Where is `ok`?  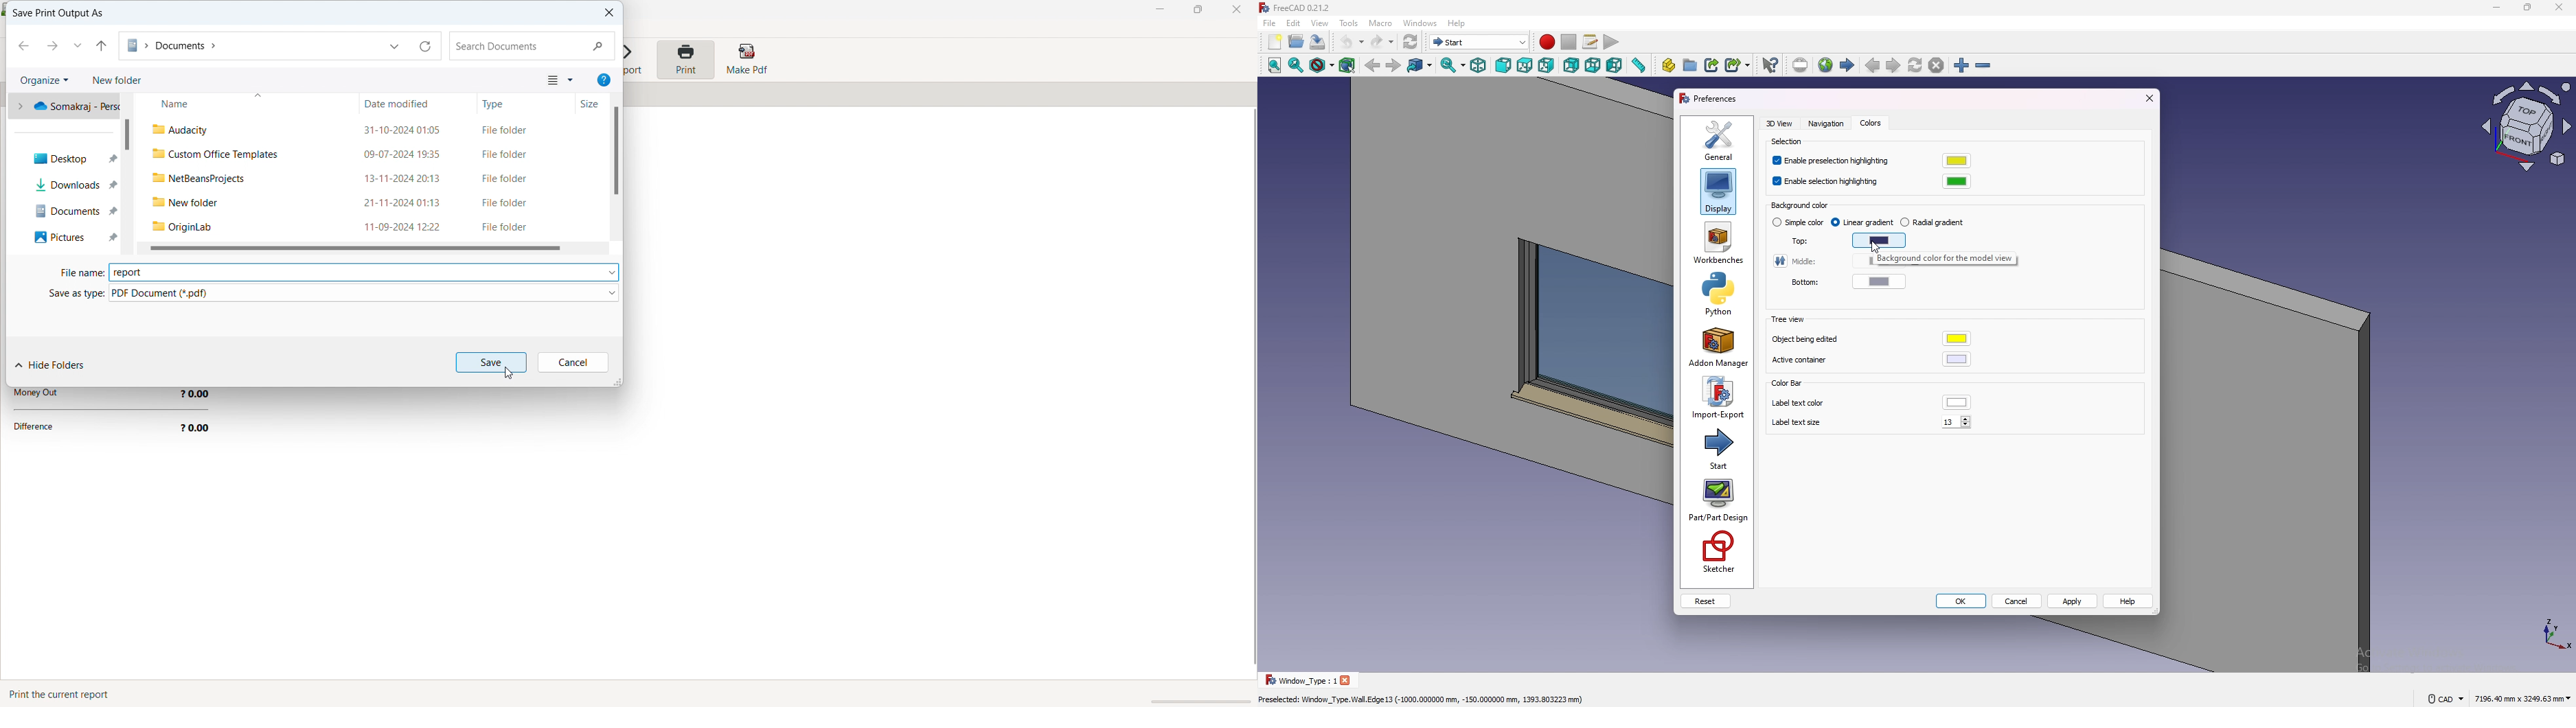 ok is located at coordinates (1961, 602).